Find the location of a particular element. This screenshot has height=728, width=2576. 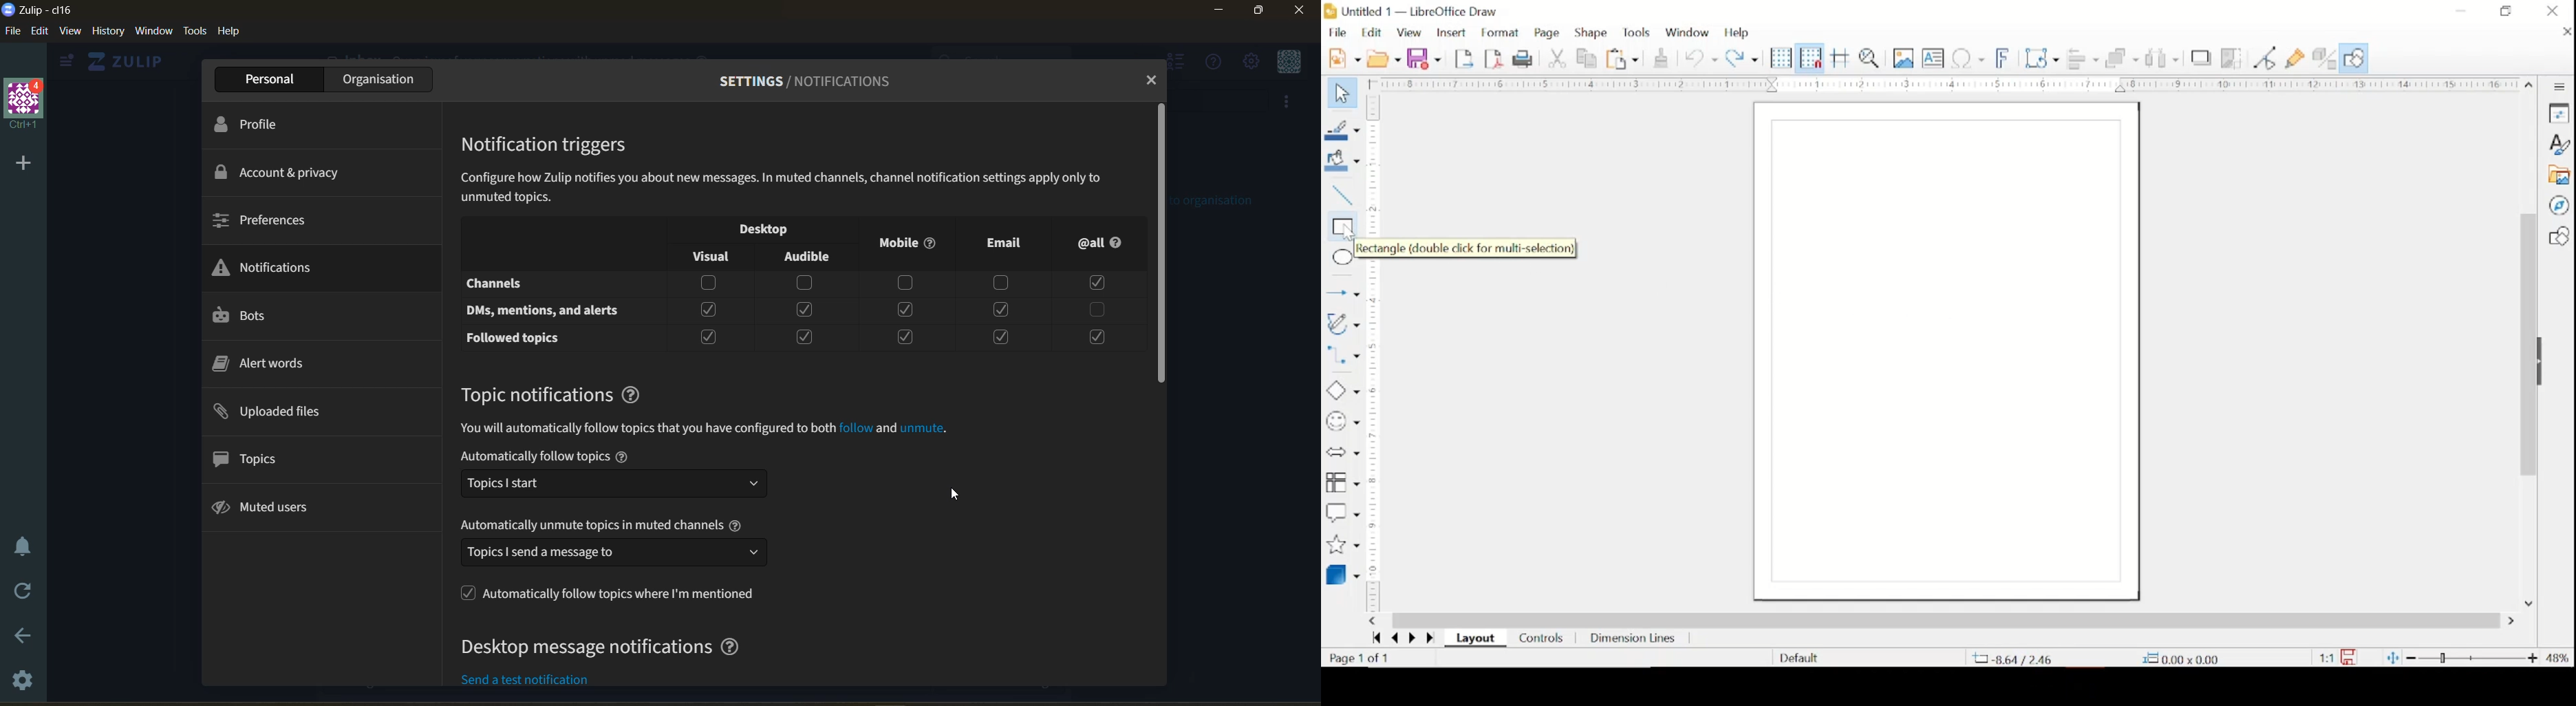

export is located at coordinates (1465, 58).